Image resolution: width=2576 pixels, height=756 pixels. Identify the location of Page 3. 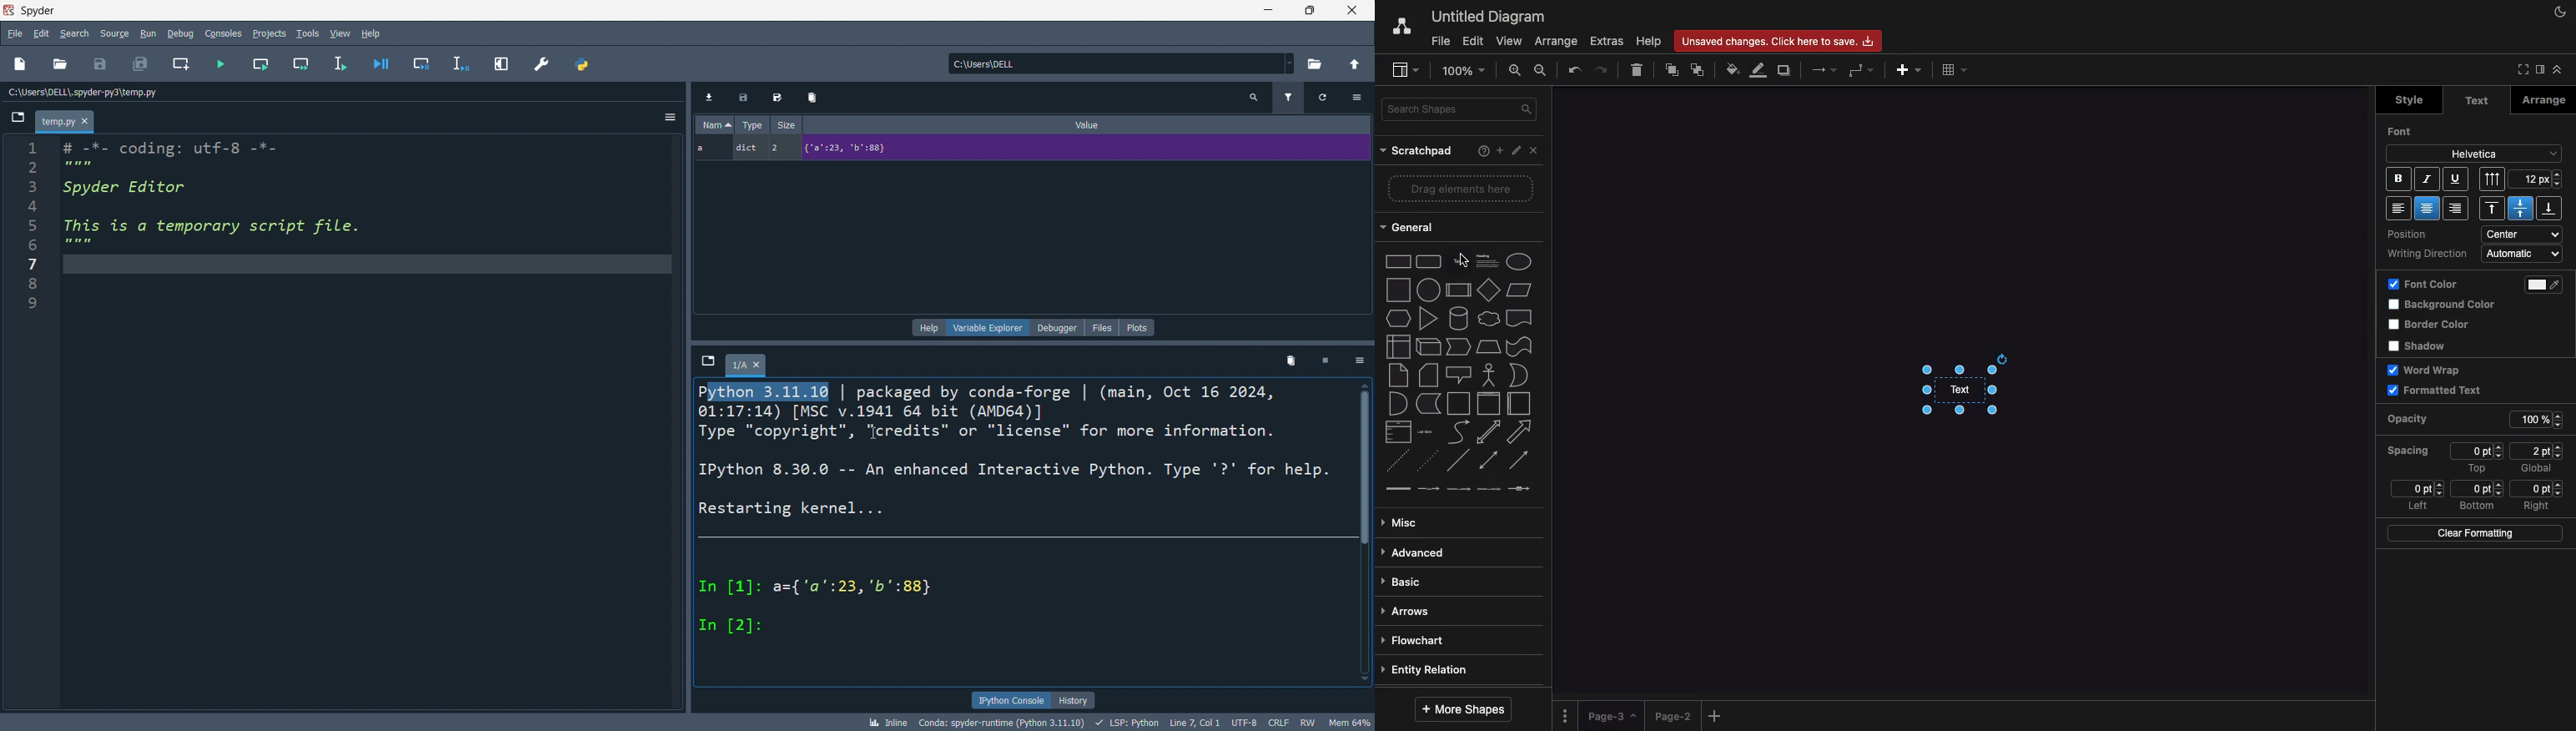
(1610, 716).